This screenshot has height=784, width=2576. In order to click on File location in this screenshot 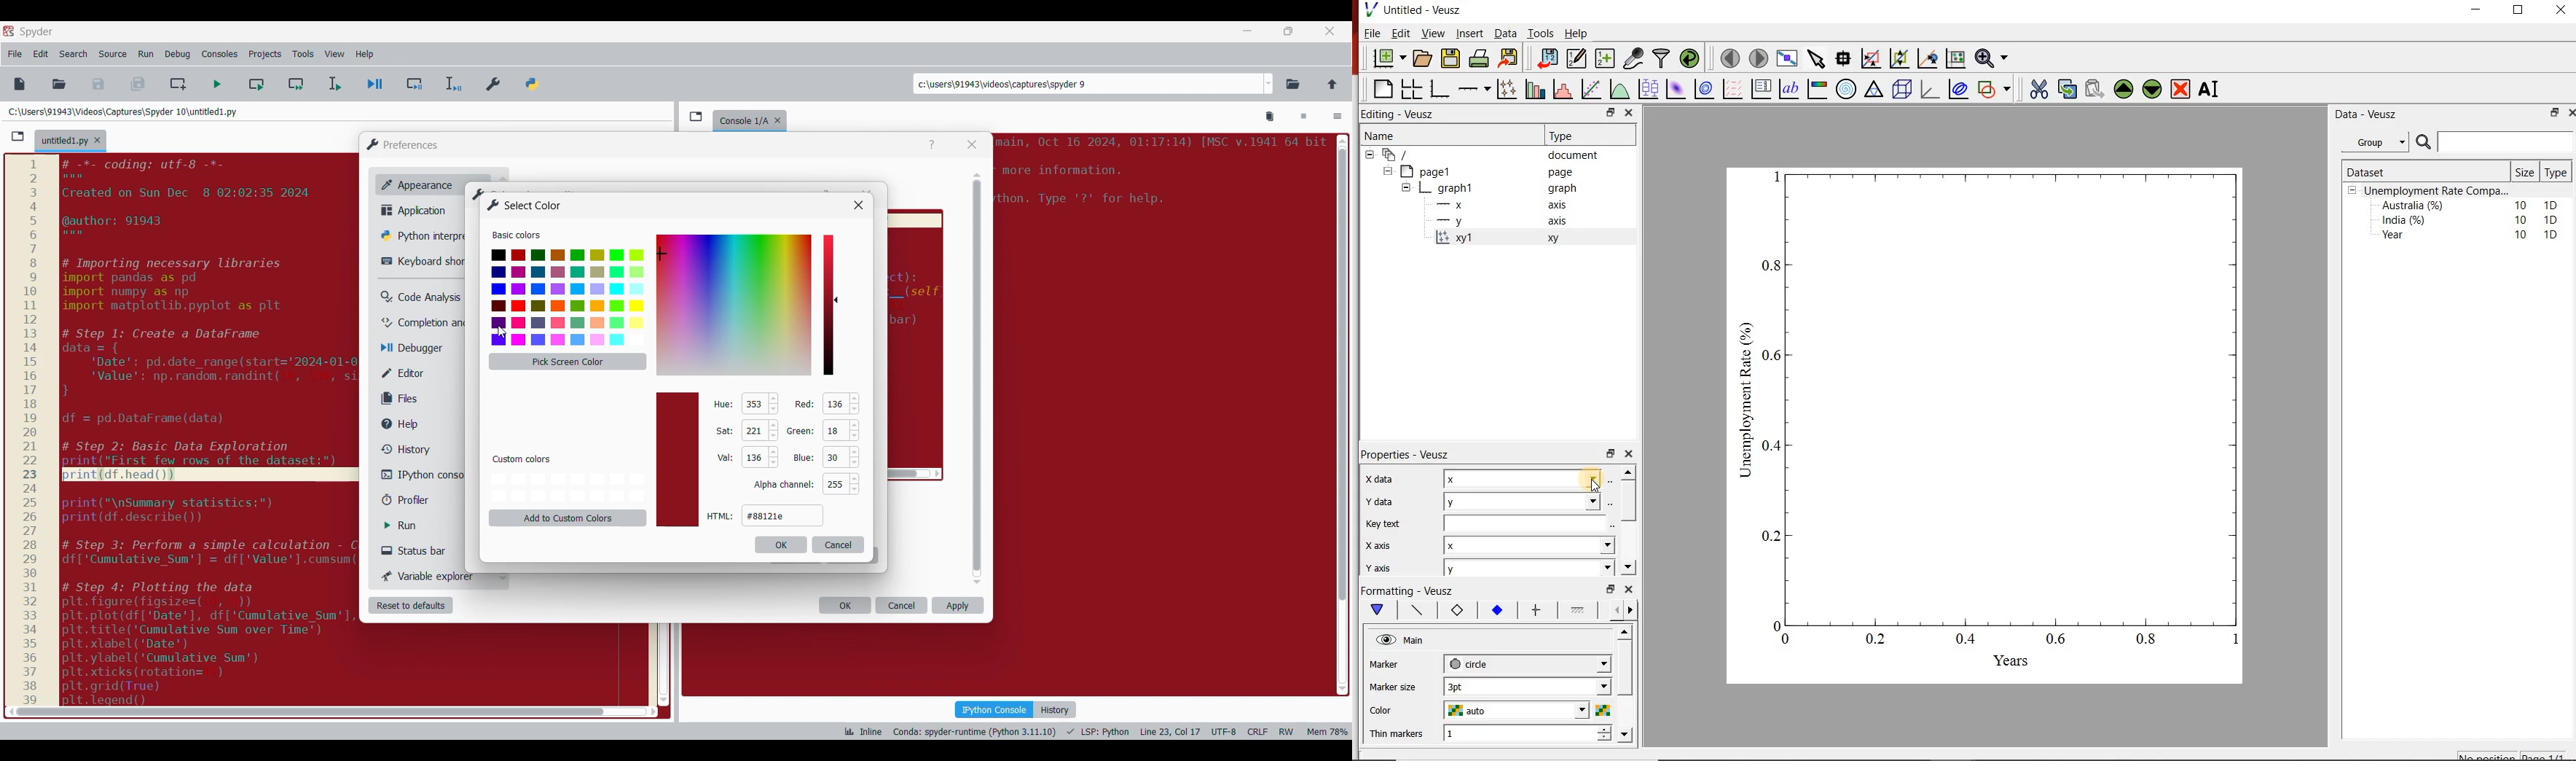, I will do `click(123, 111)`.